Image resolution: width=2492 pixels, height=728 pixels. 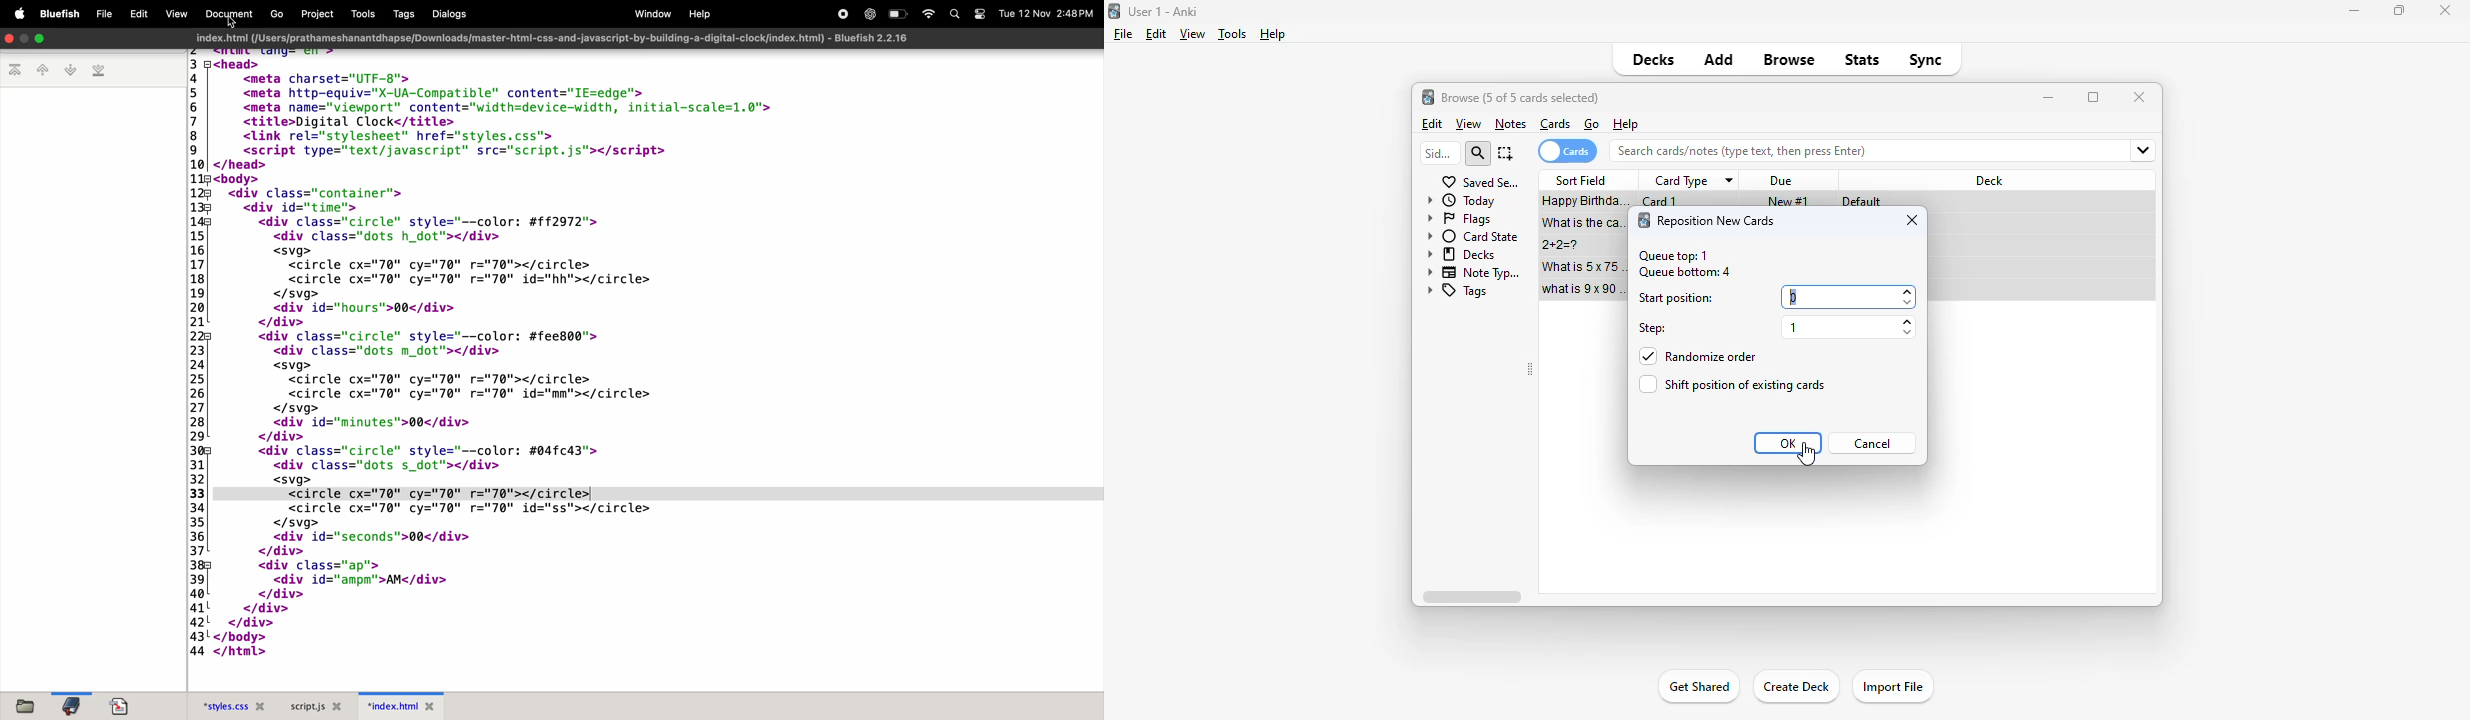 What do you see at coordinates (1843, 150) in the screenshot?
I see `search bar` at bounding box center [1843, 150].